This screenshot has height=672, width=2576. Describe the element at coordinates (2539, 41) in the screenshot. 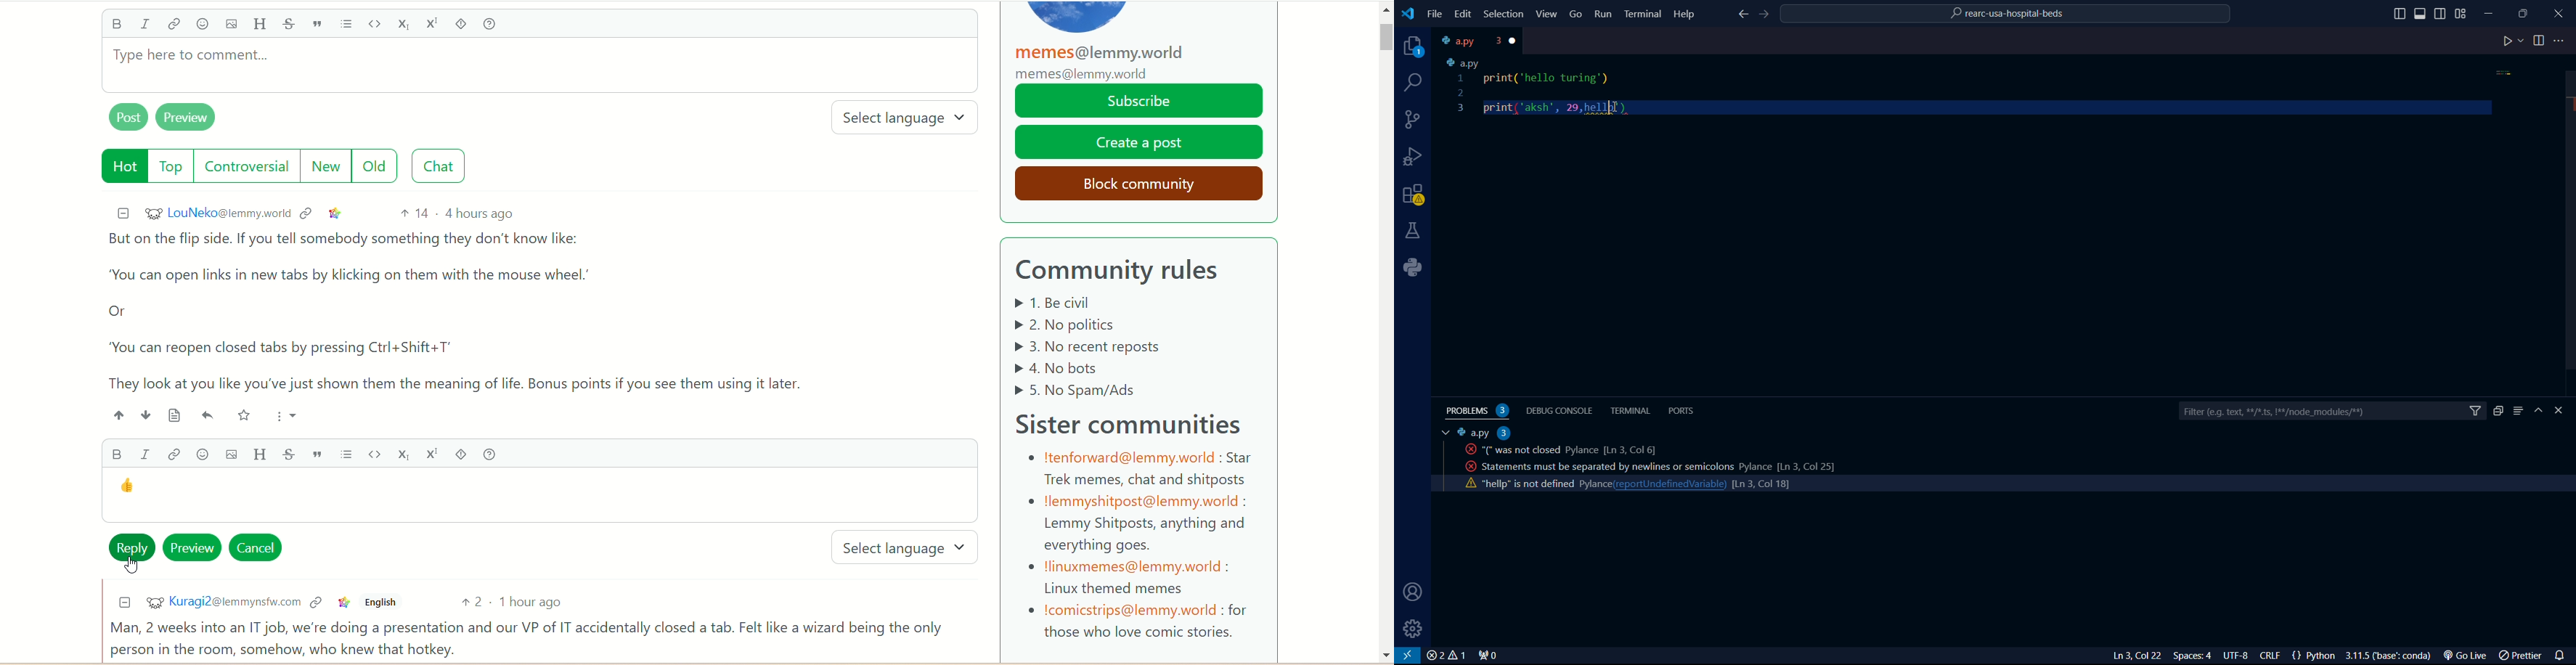

I see `toggle` at that location.